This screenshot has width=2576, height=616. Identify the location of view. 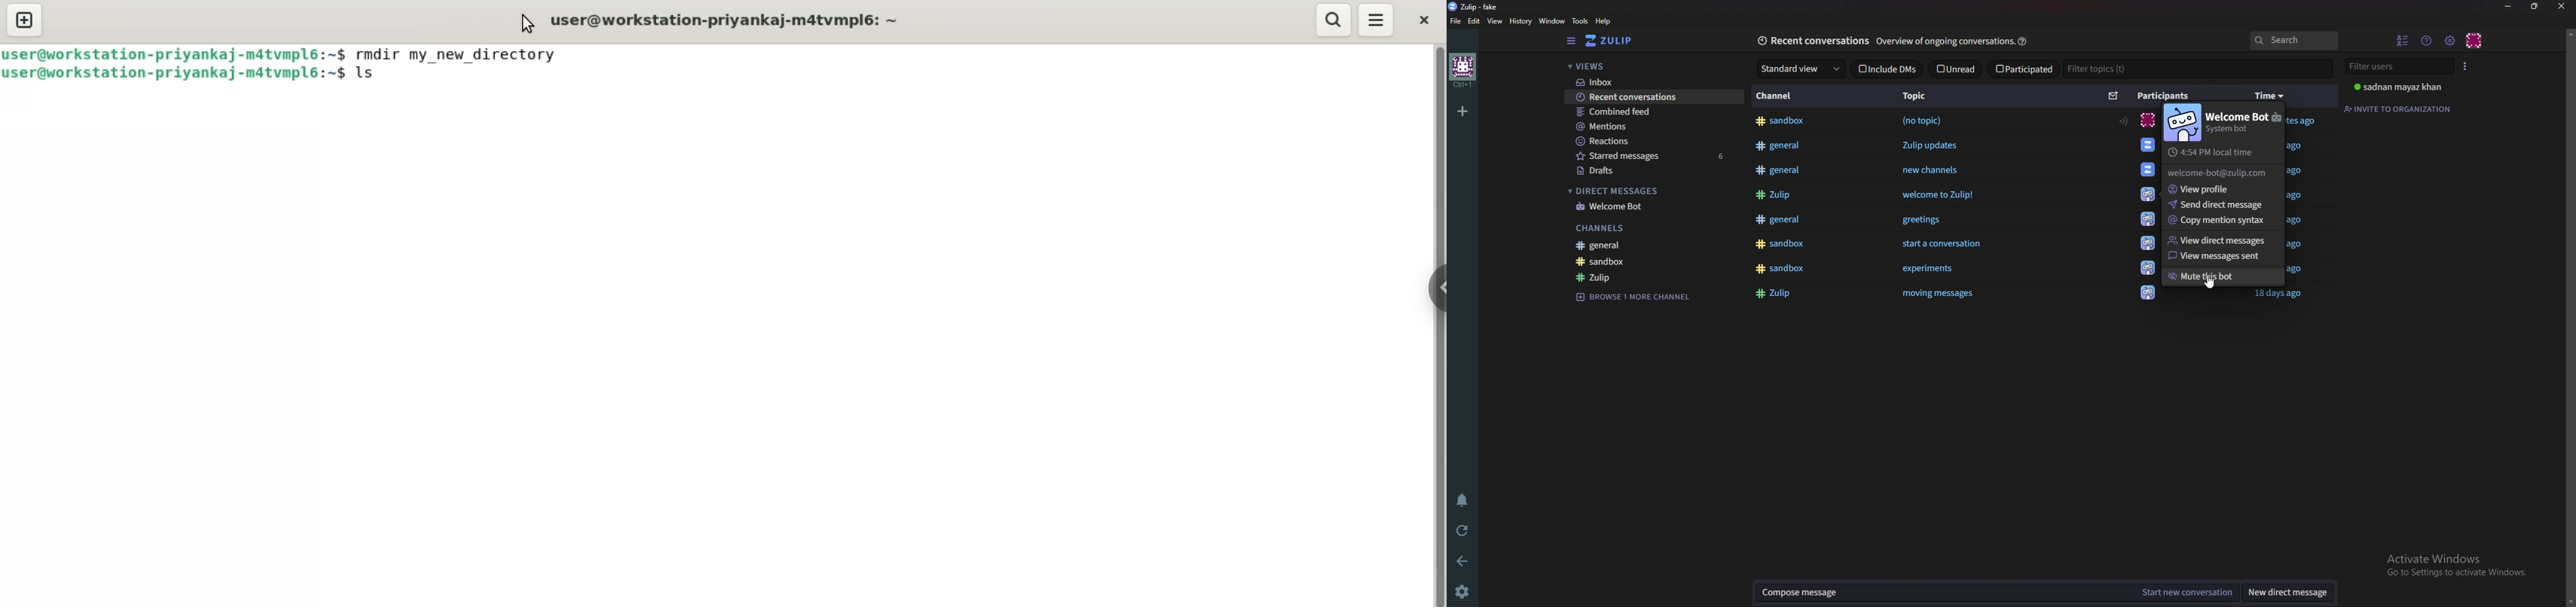
(1497, 21).